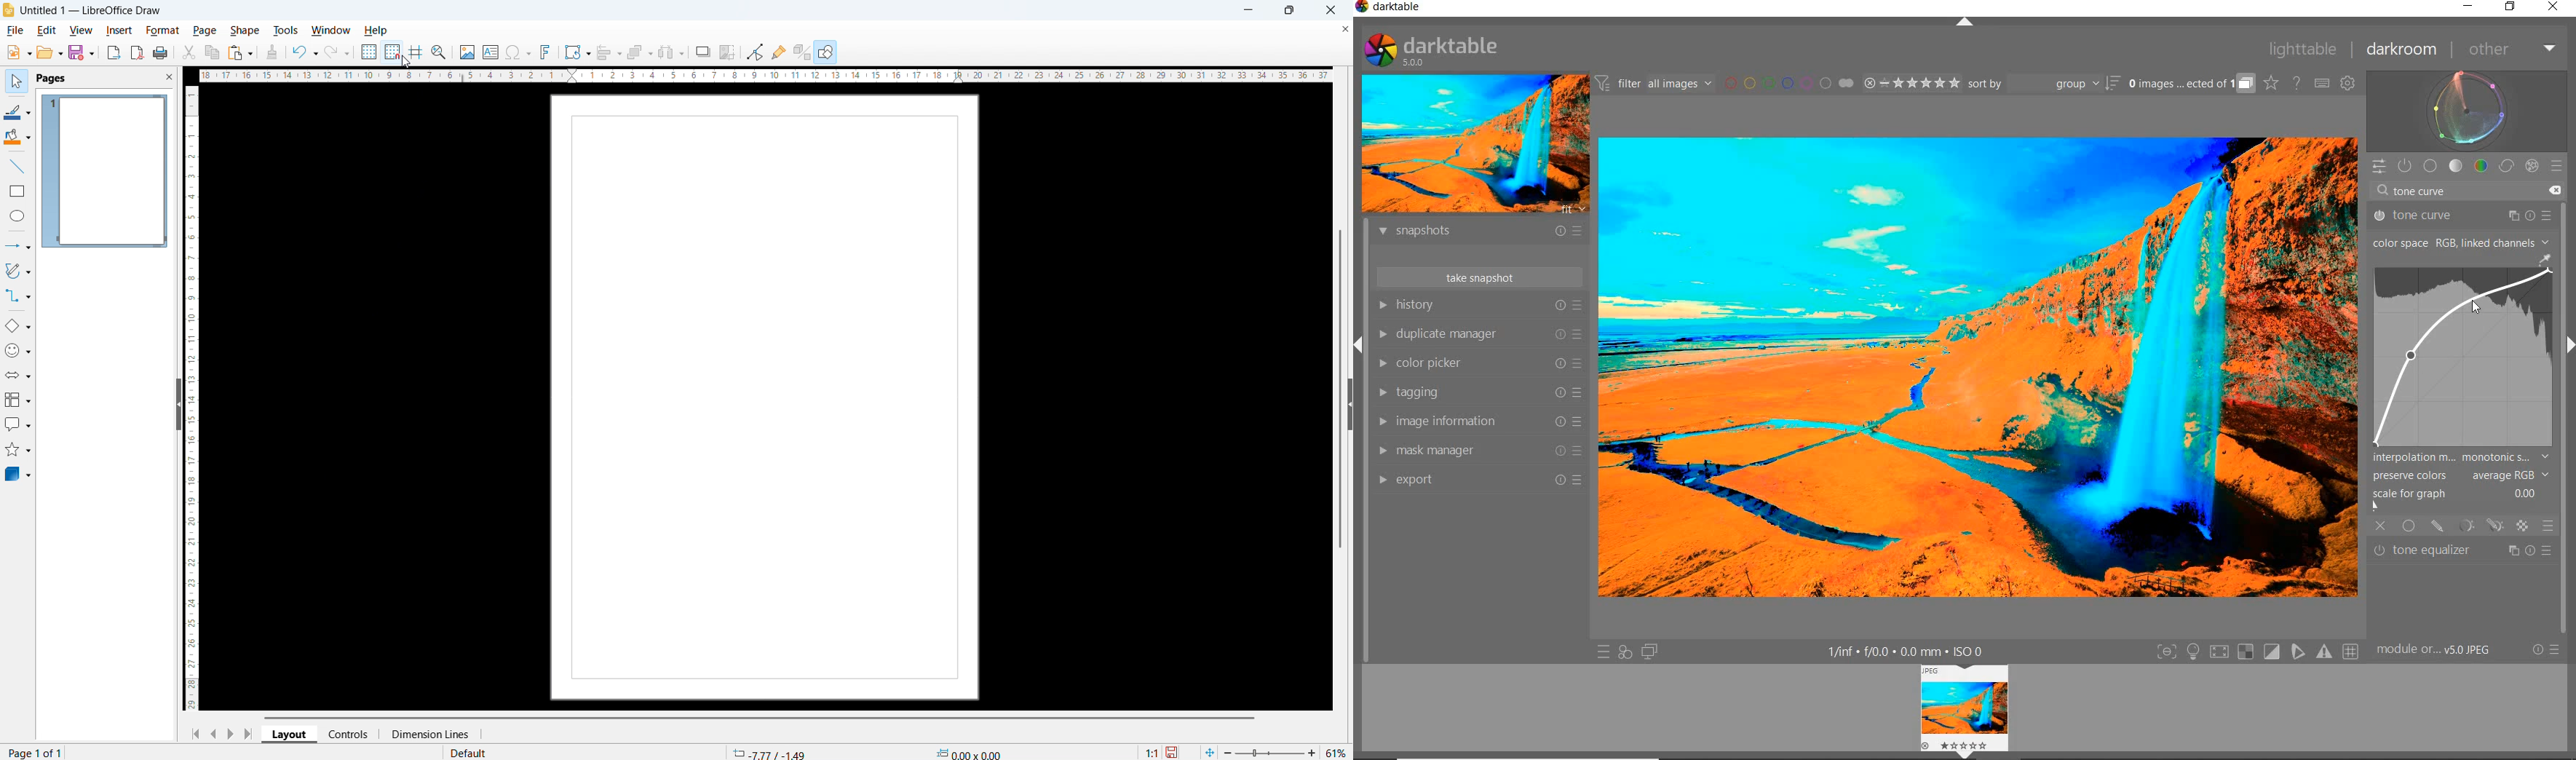 The image size is (2576, 784). Describe the element at coordinates (2509, 49) in the screenshot. I see `other` at that location.